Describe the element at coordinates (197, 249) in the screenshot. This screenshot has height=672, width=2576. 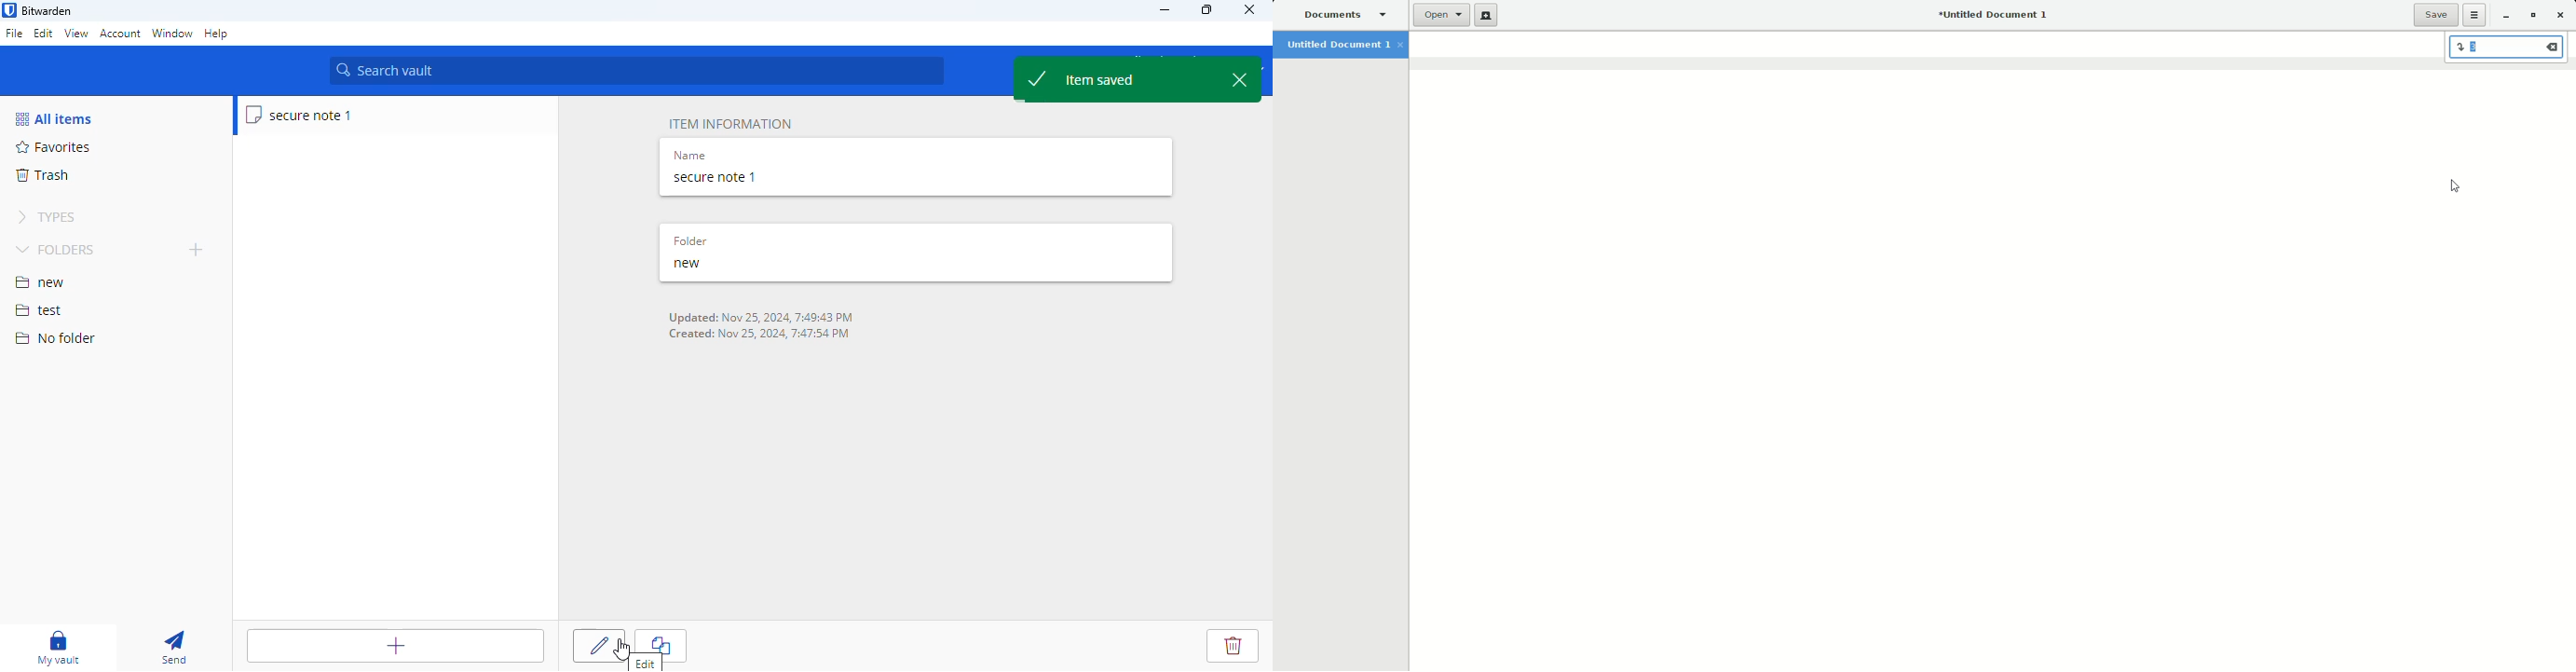
I see `add` at that location.